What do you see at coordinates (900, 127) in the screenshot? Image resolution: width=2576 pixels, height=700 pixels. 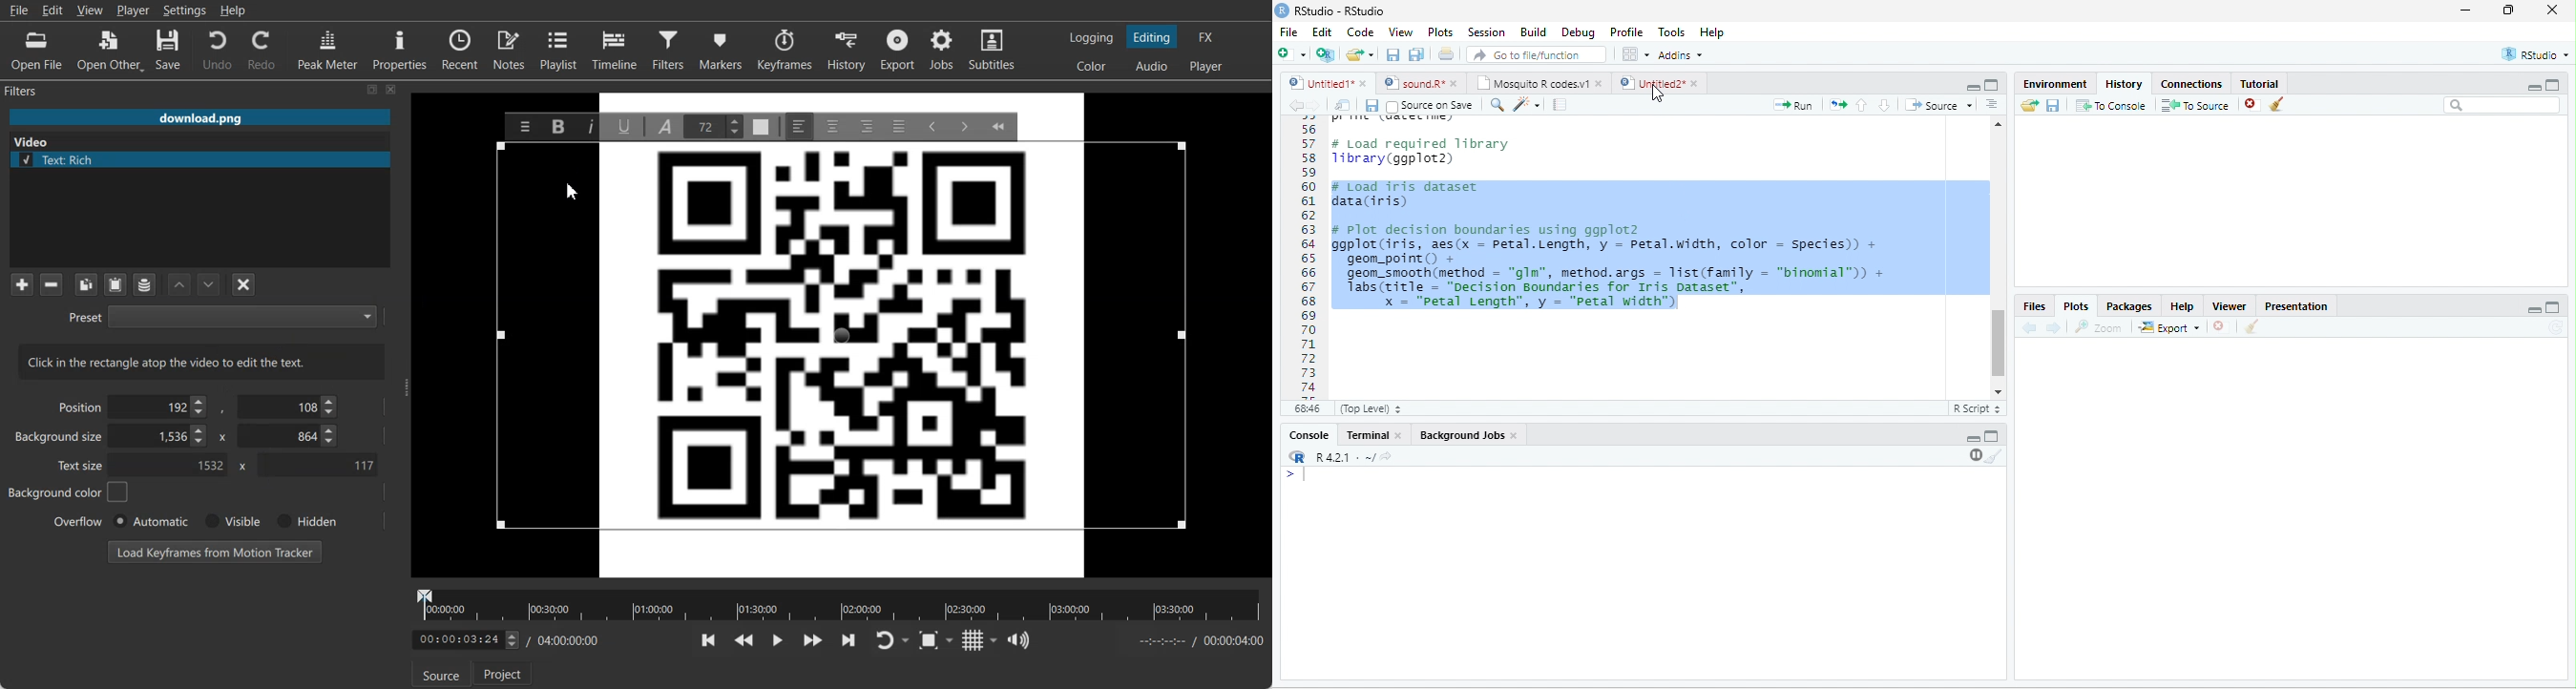 I see `Justify` at bounding box center [900, 127].